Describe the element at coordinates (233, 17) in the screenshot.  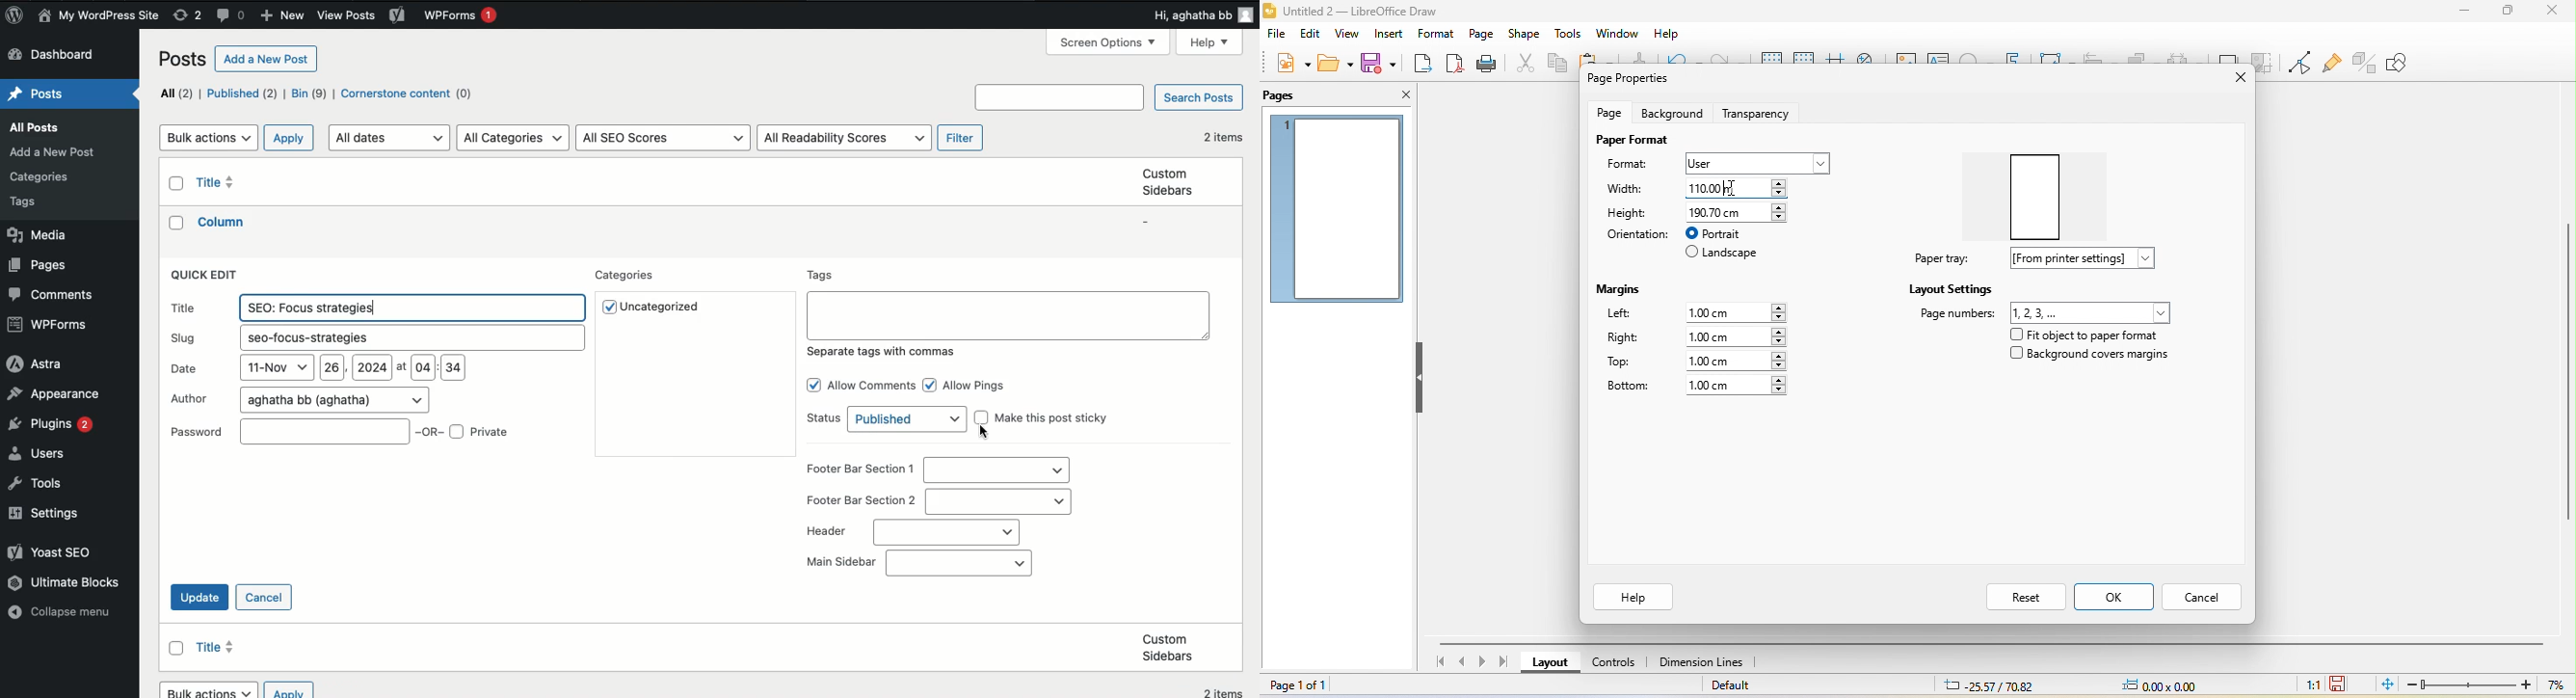
I see `Comments` at that location.